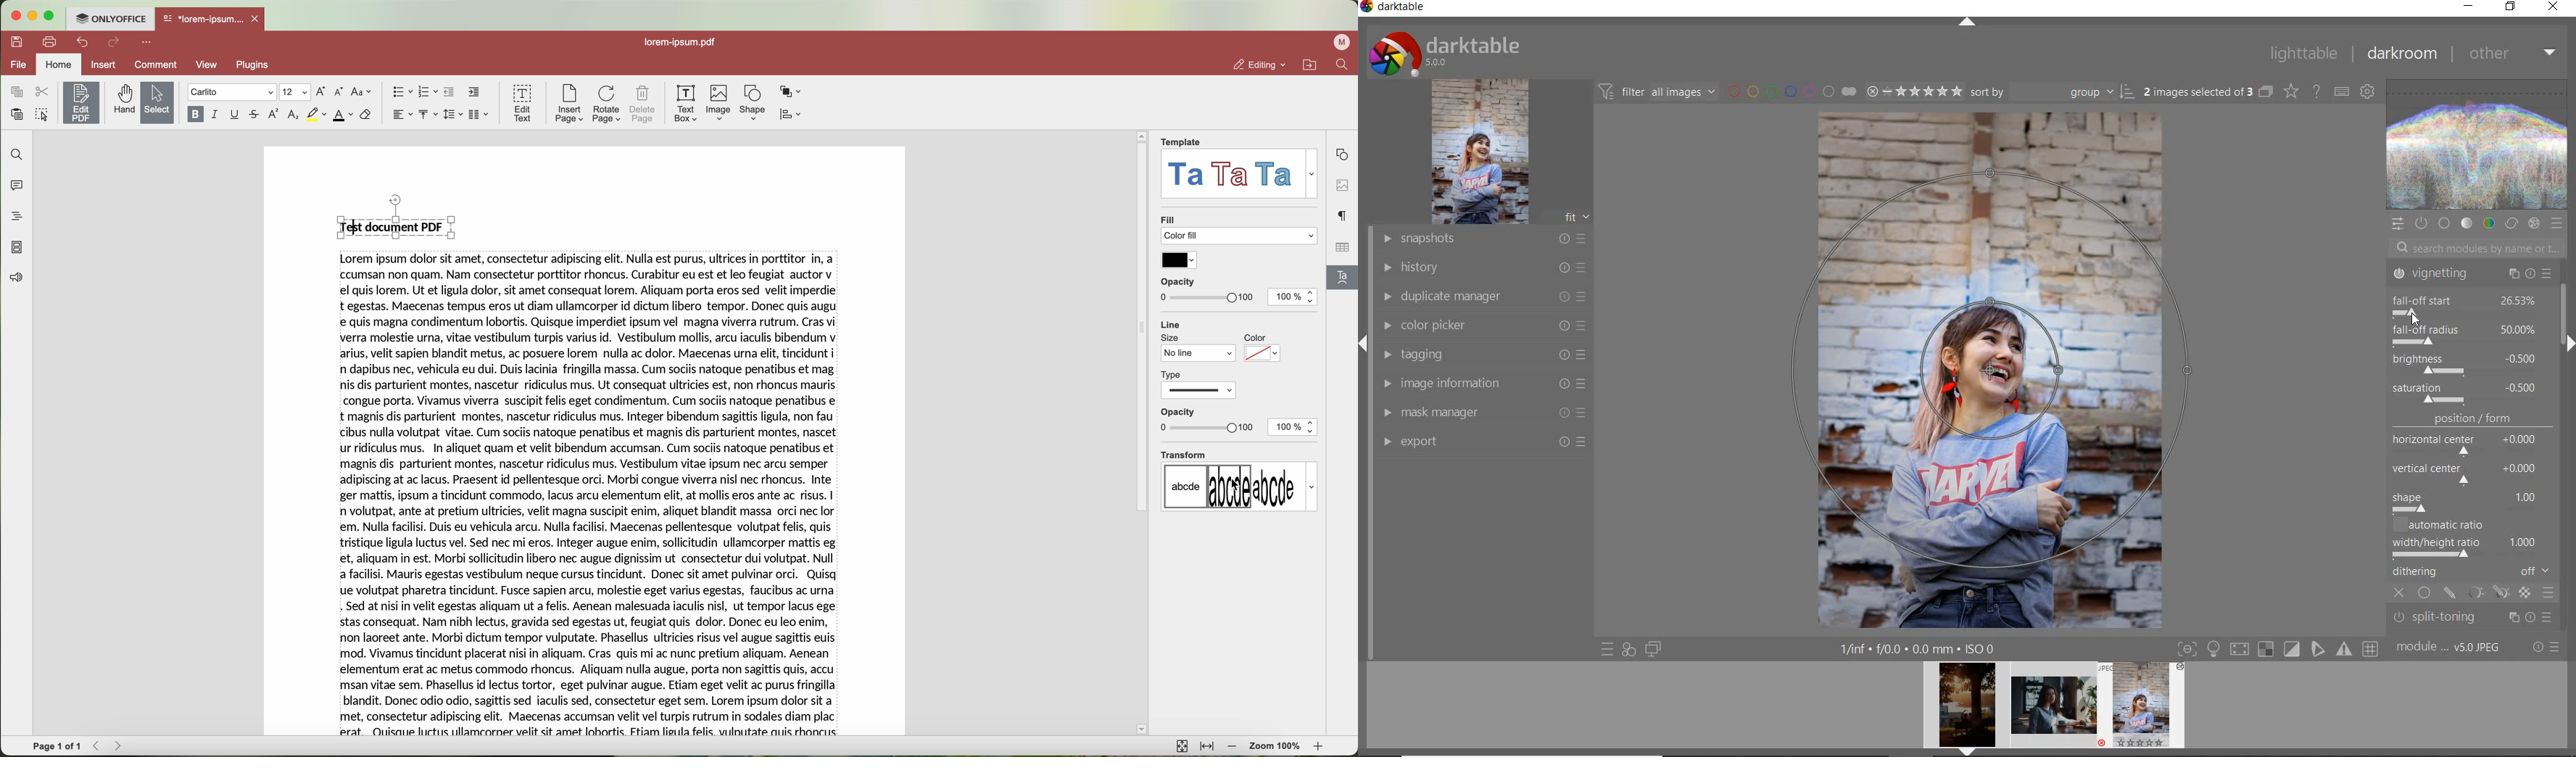  I want to click on edit PDF, so click(80, 102).